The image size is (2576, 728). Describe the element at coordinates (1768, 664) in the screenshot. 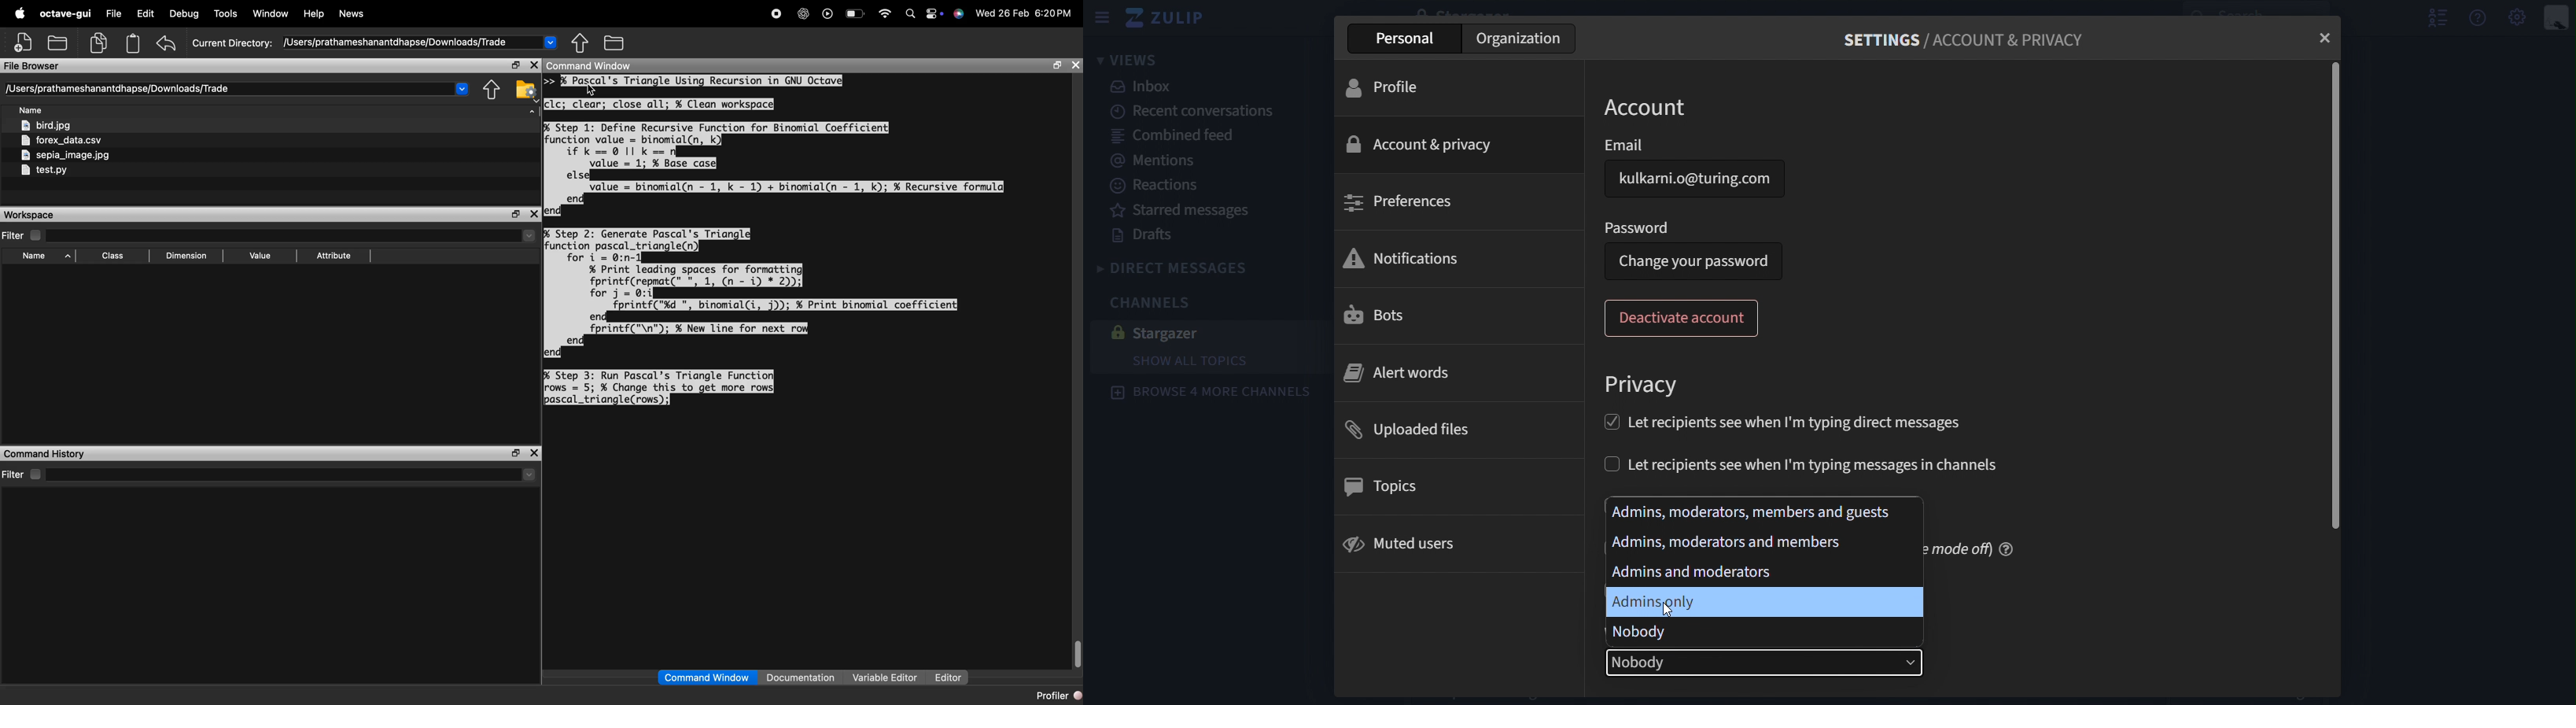

I see `select who can access your email address` at that location.